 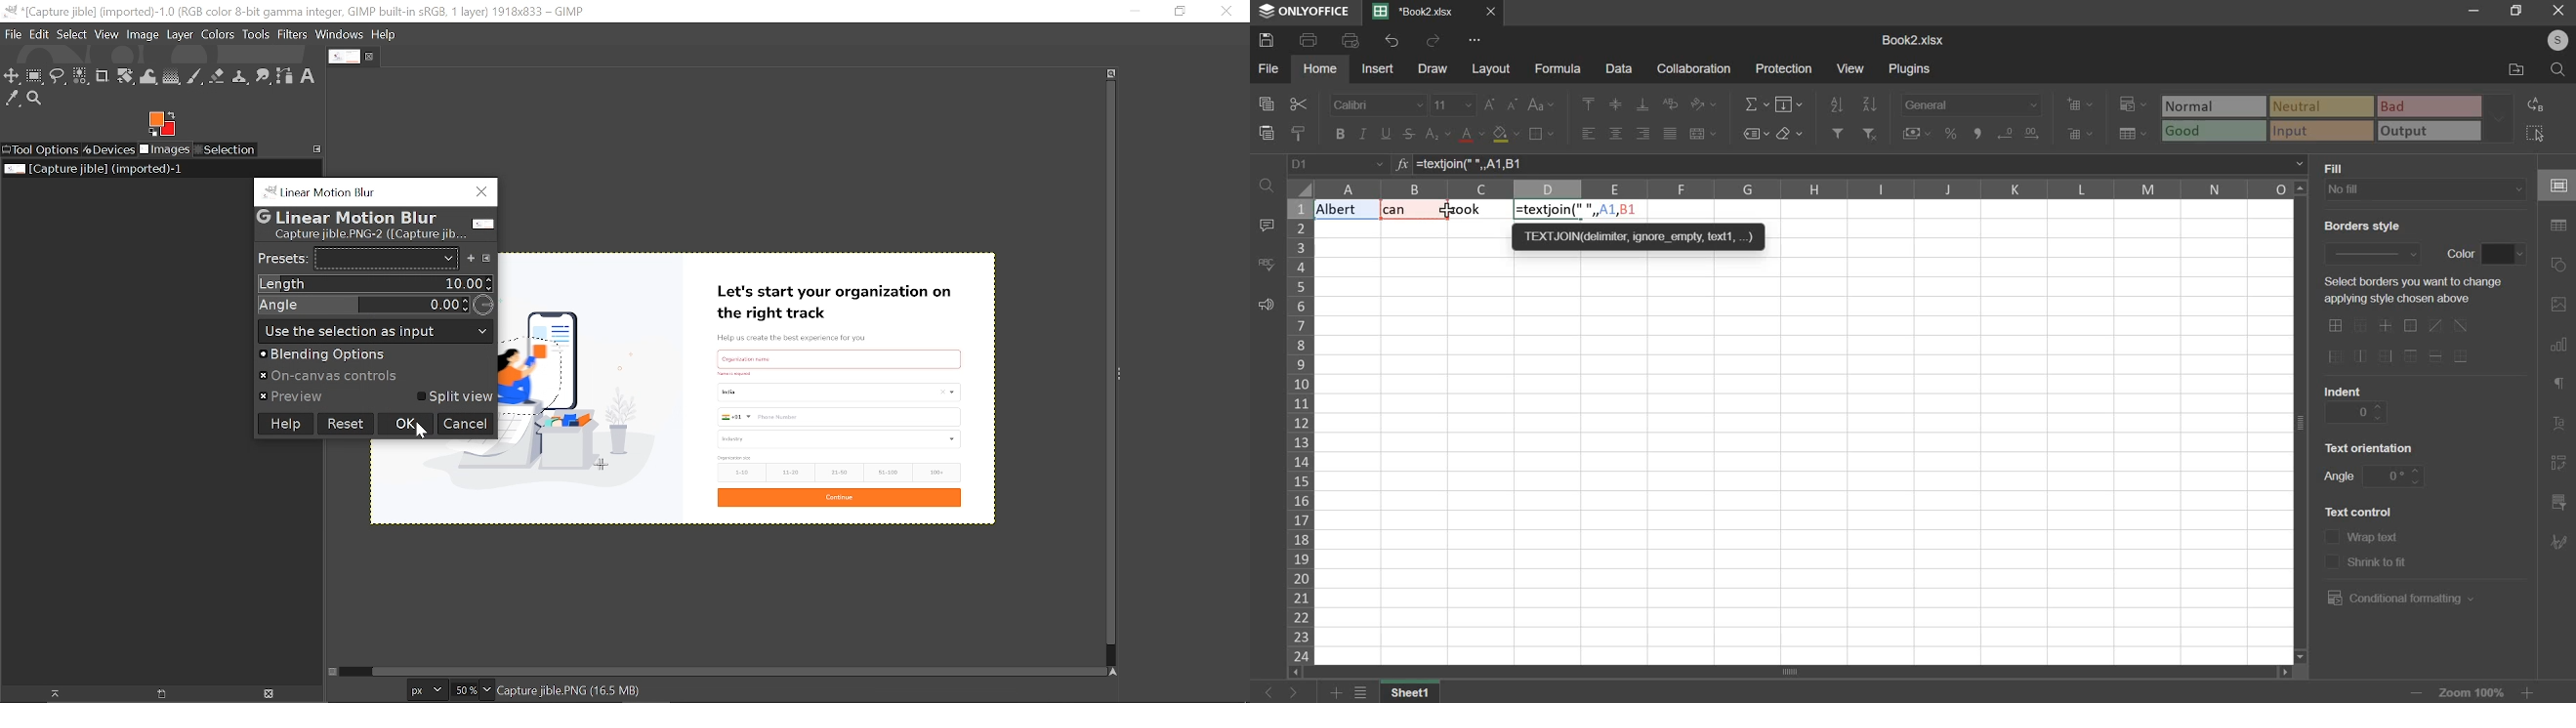 I want to click on file location, so click(x=2515, y=71).